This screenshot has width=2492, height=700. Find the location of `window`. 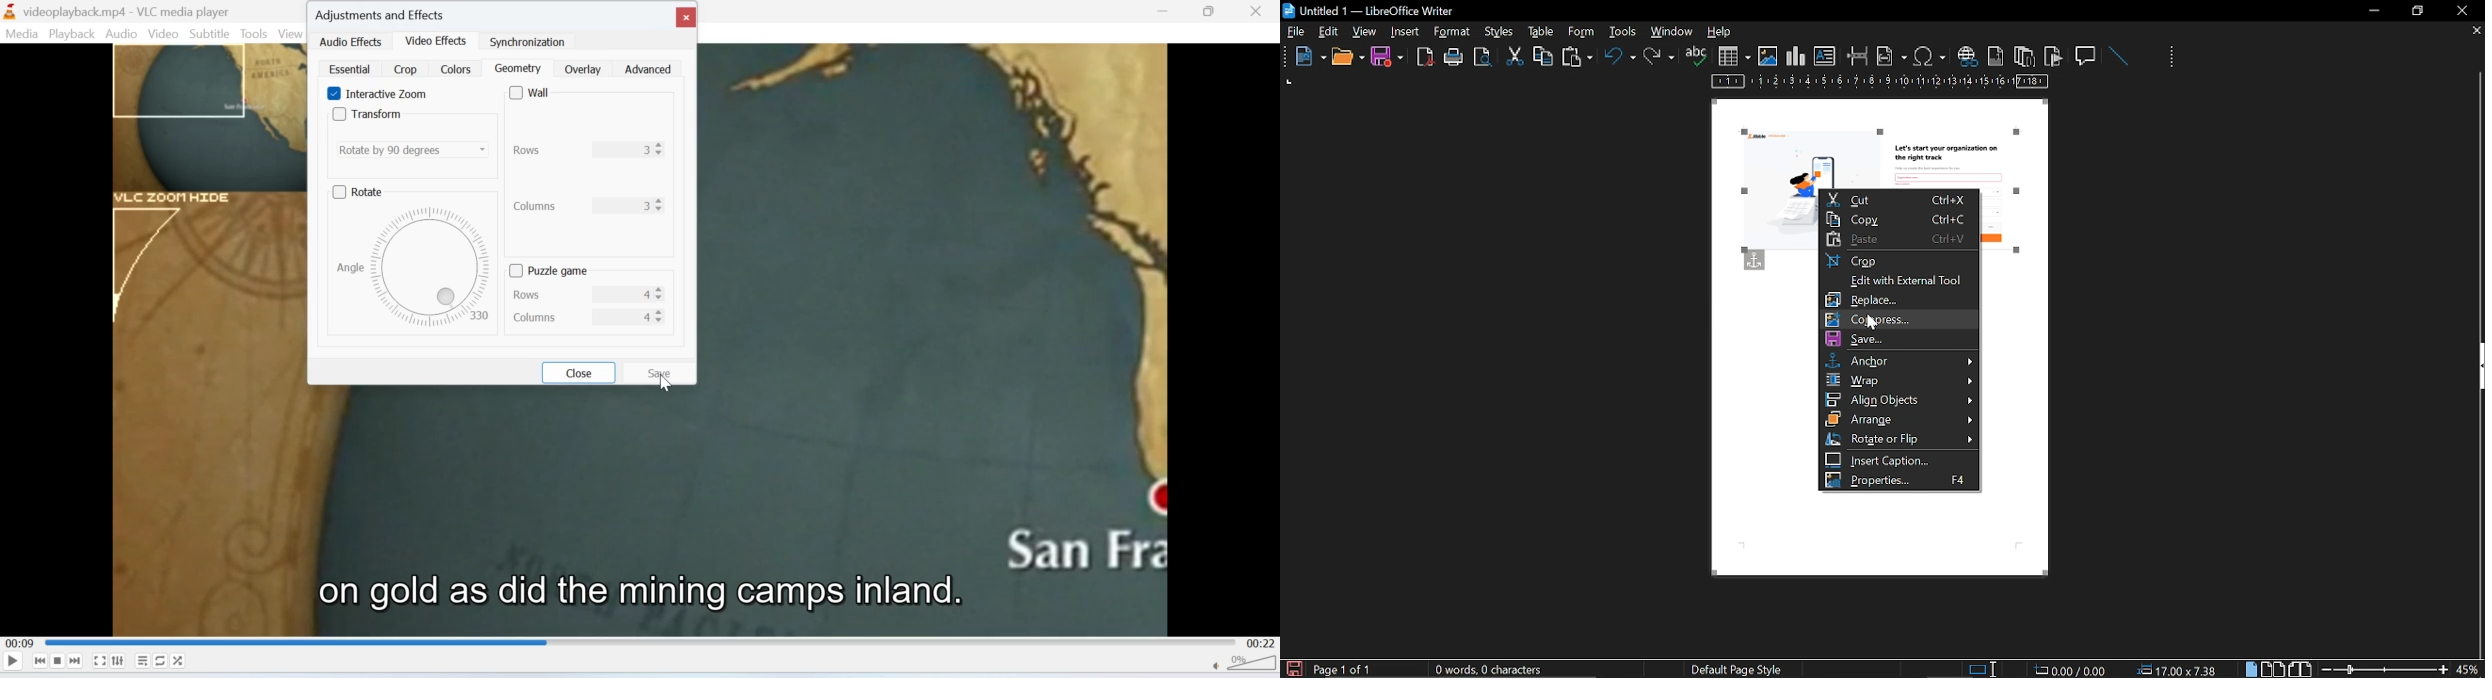

window is located at coordinates (1673, 31).